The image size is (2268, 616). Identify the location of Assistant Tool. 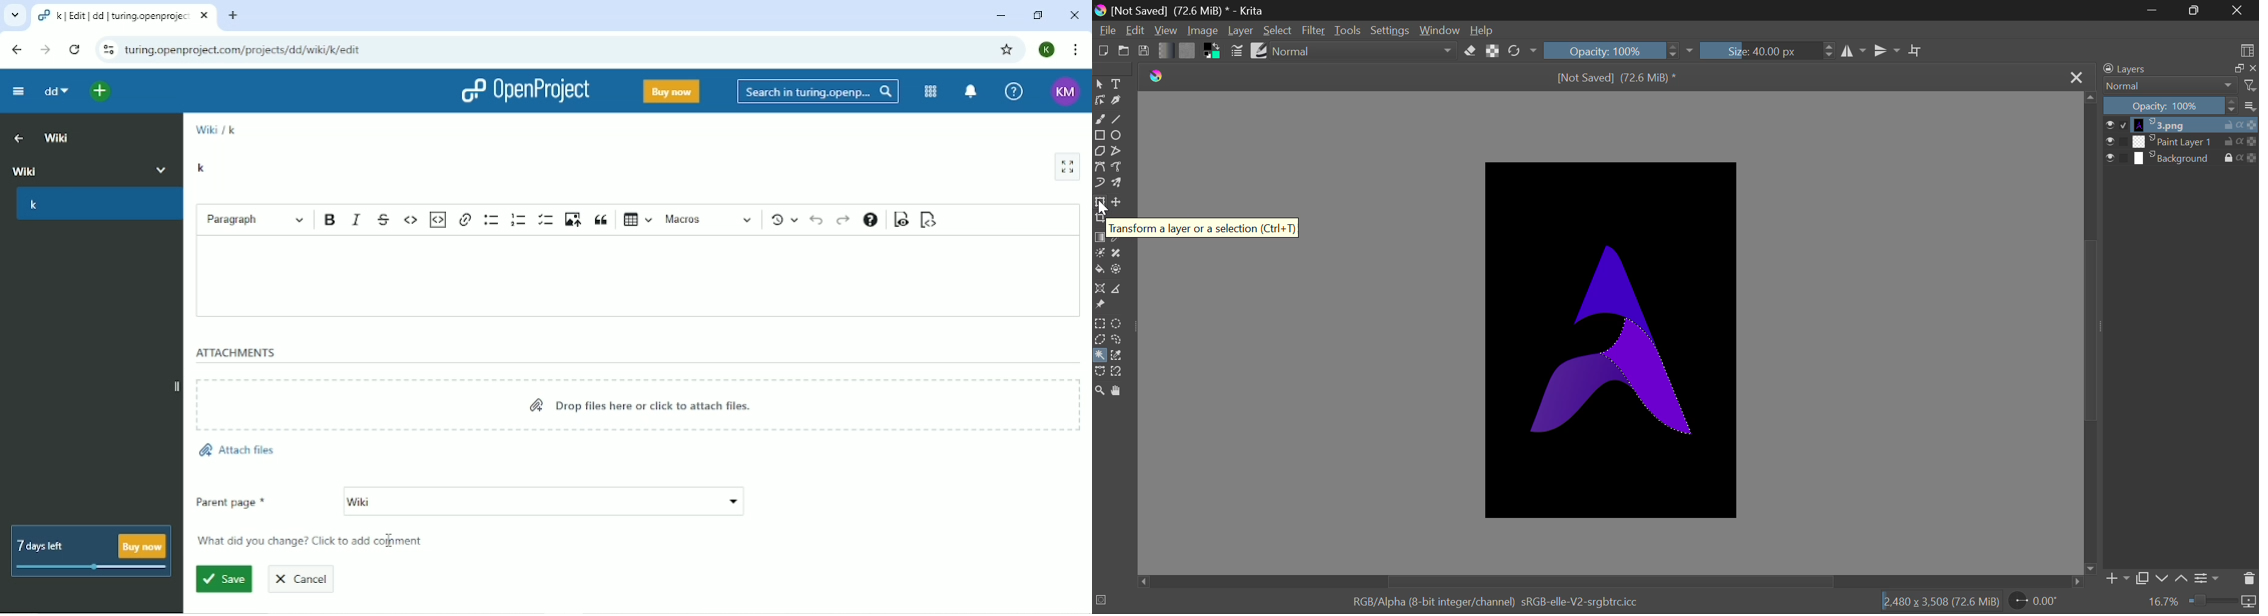
(1099, 289).